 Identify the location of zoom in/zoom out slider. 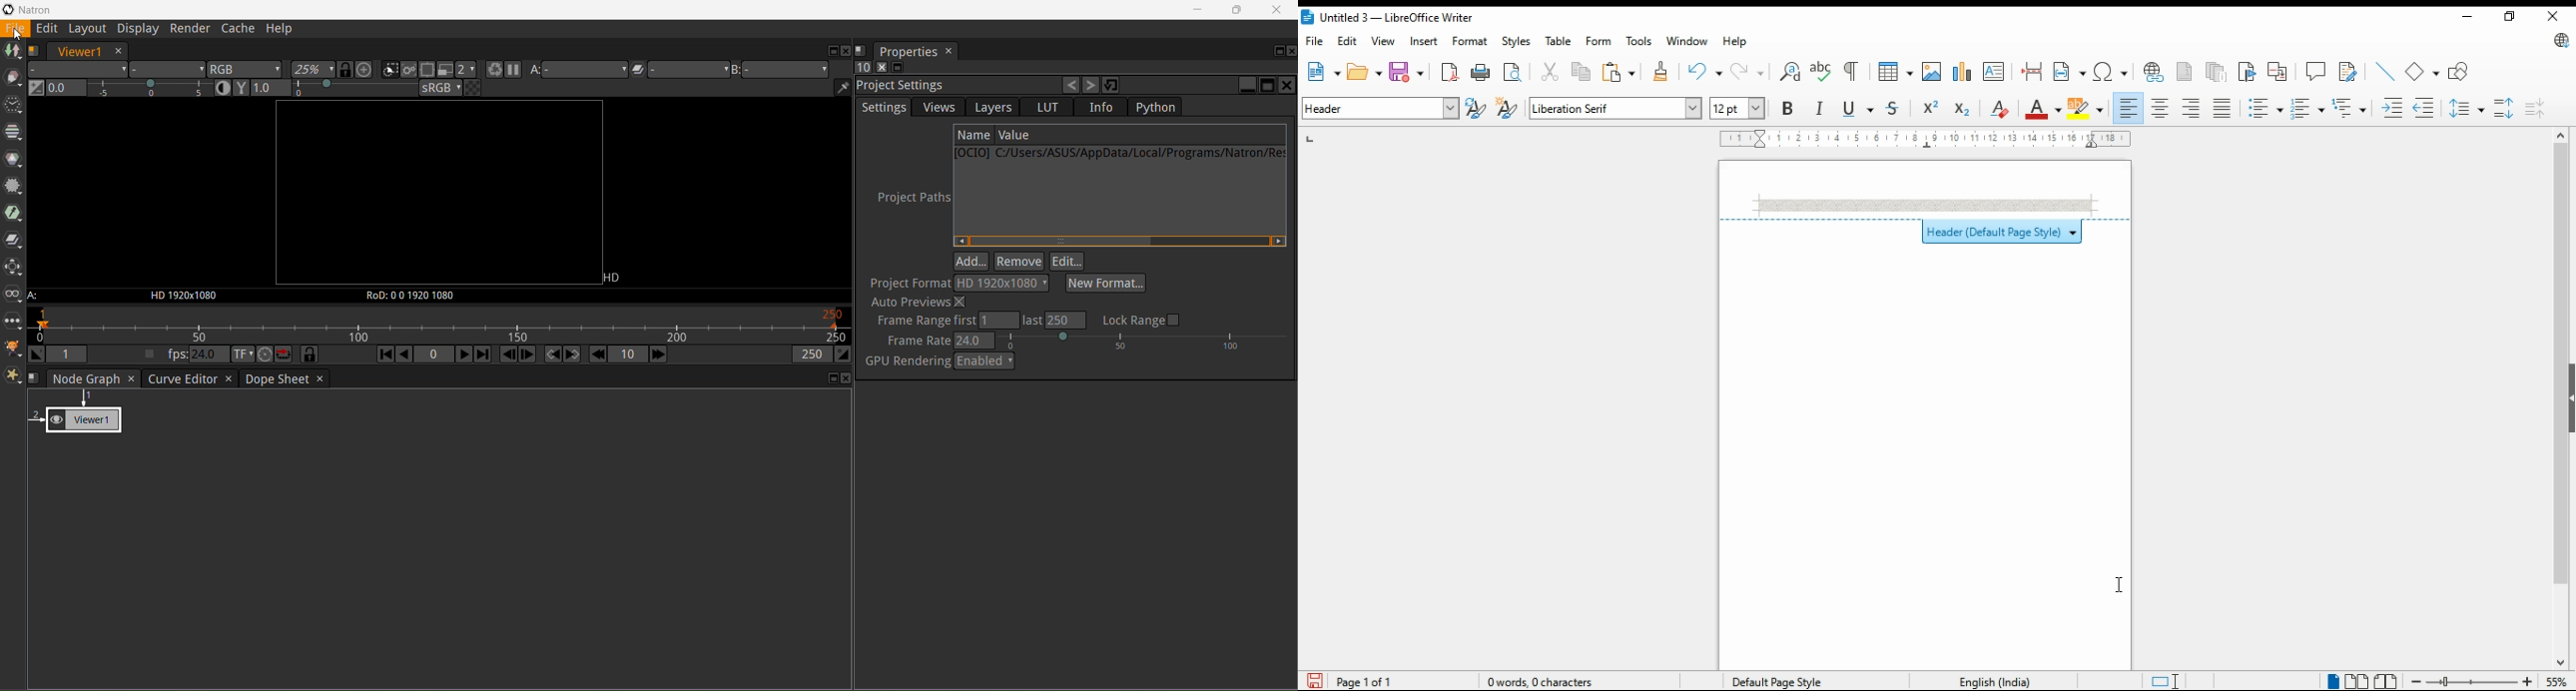
(2469, 681).